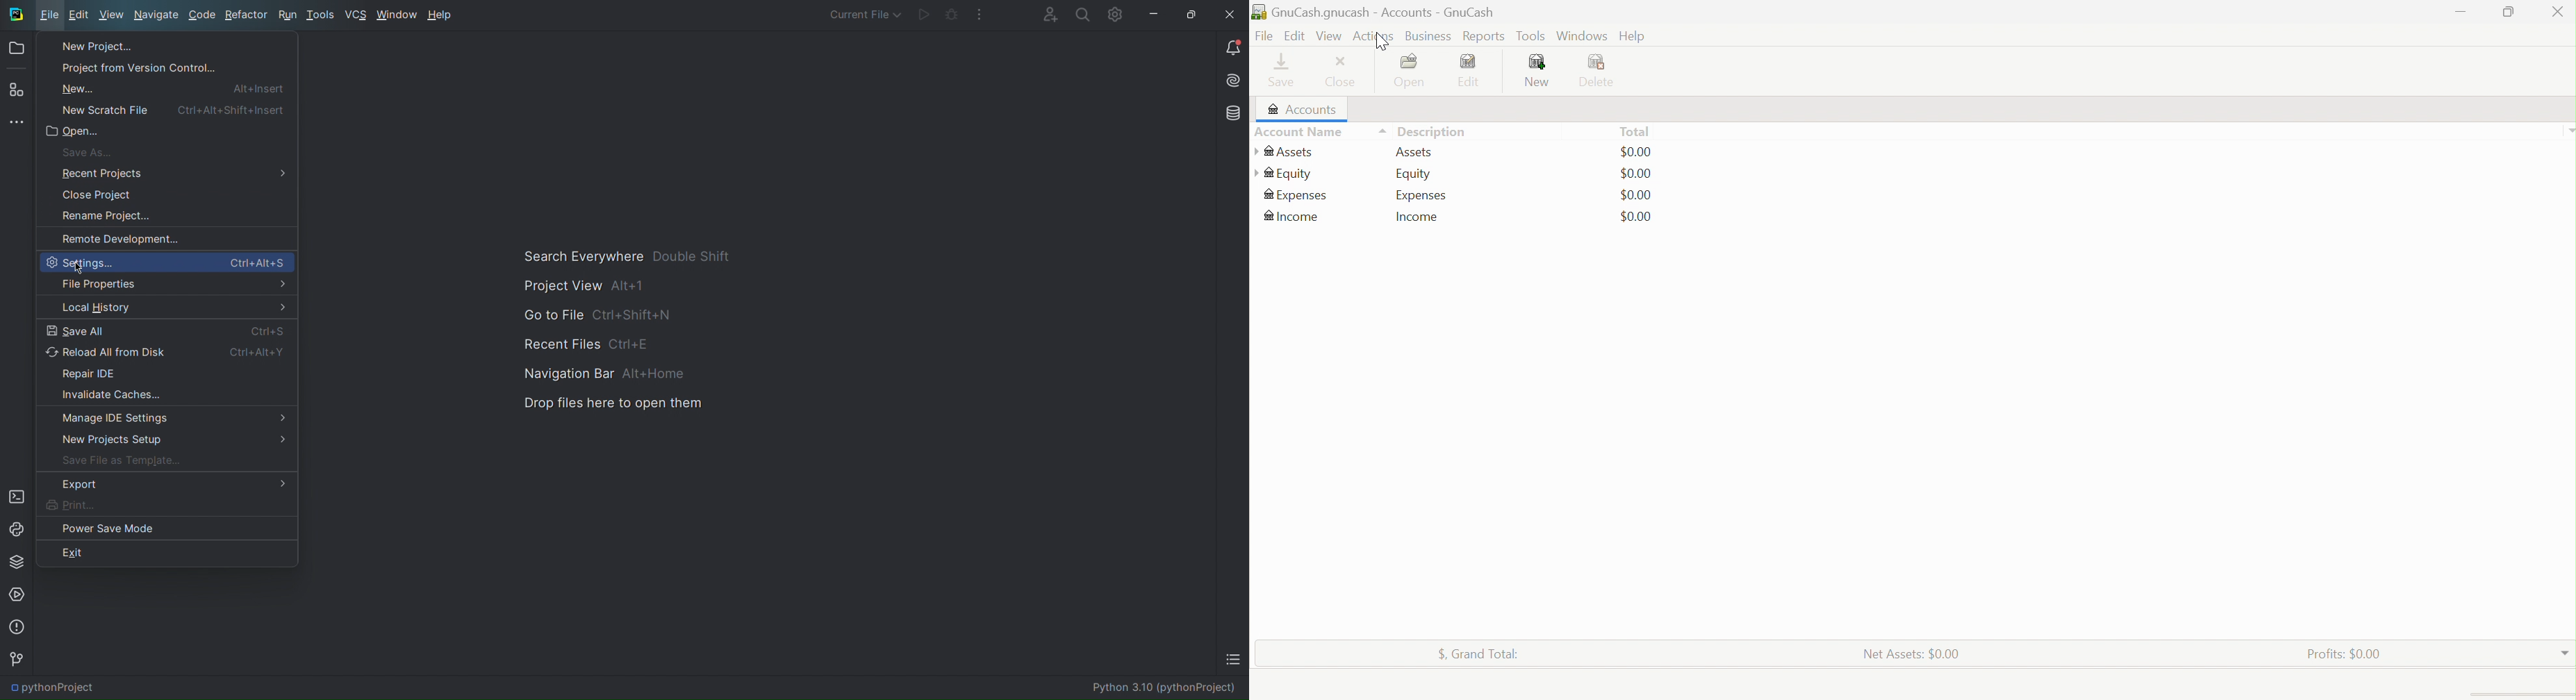 This screenshot has width=2576, height=700. What do you see at coordinates (167, 88) in the screenshot?
I see `New` at bounding box center [167, 88].